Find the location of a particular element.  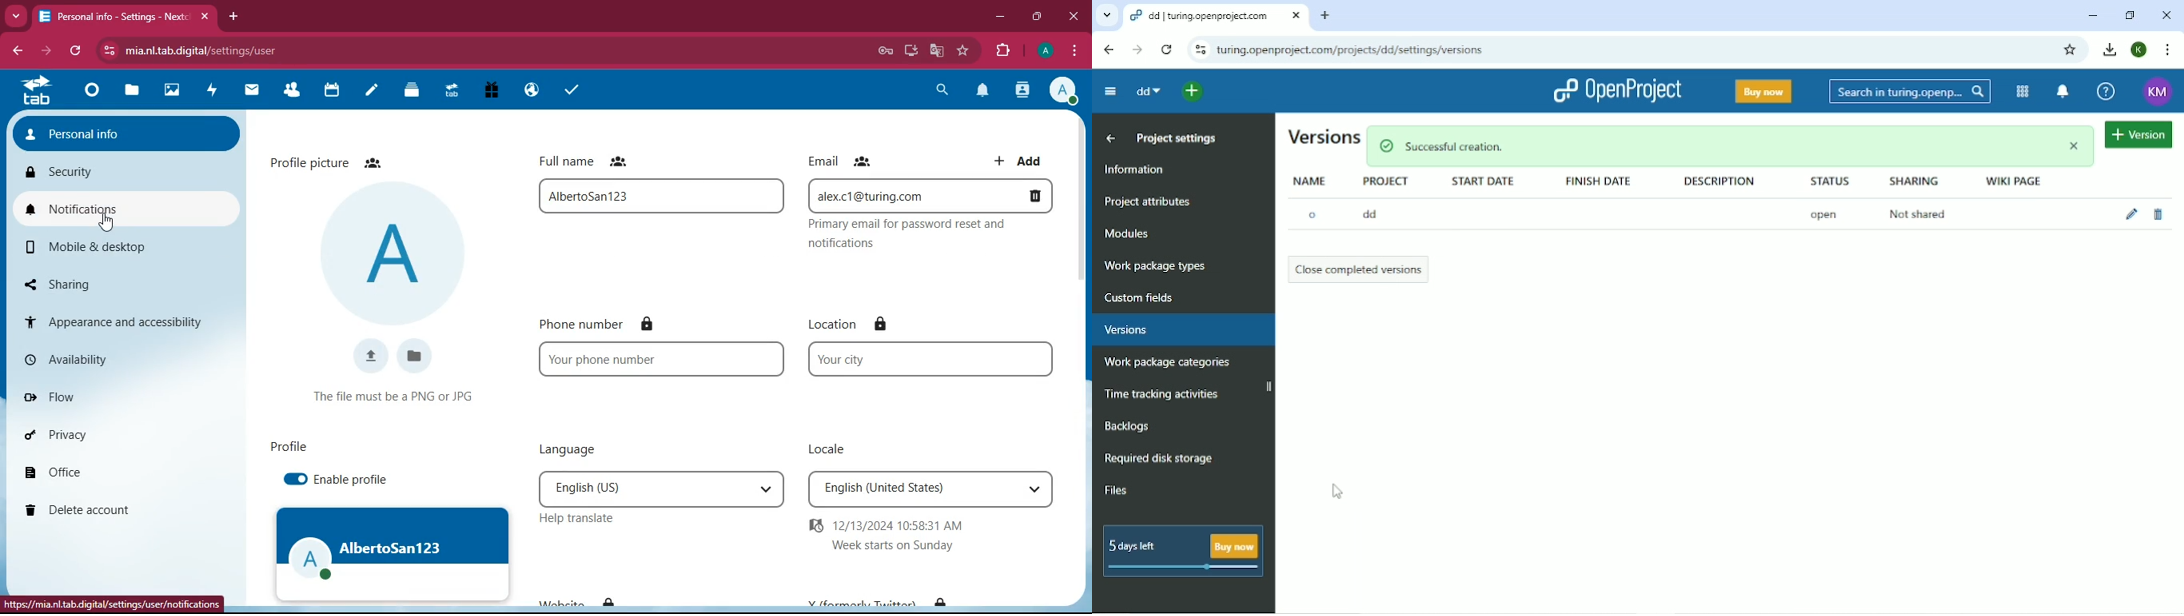

Modules is located at coordinates (2022, 91).